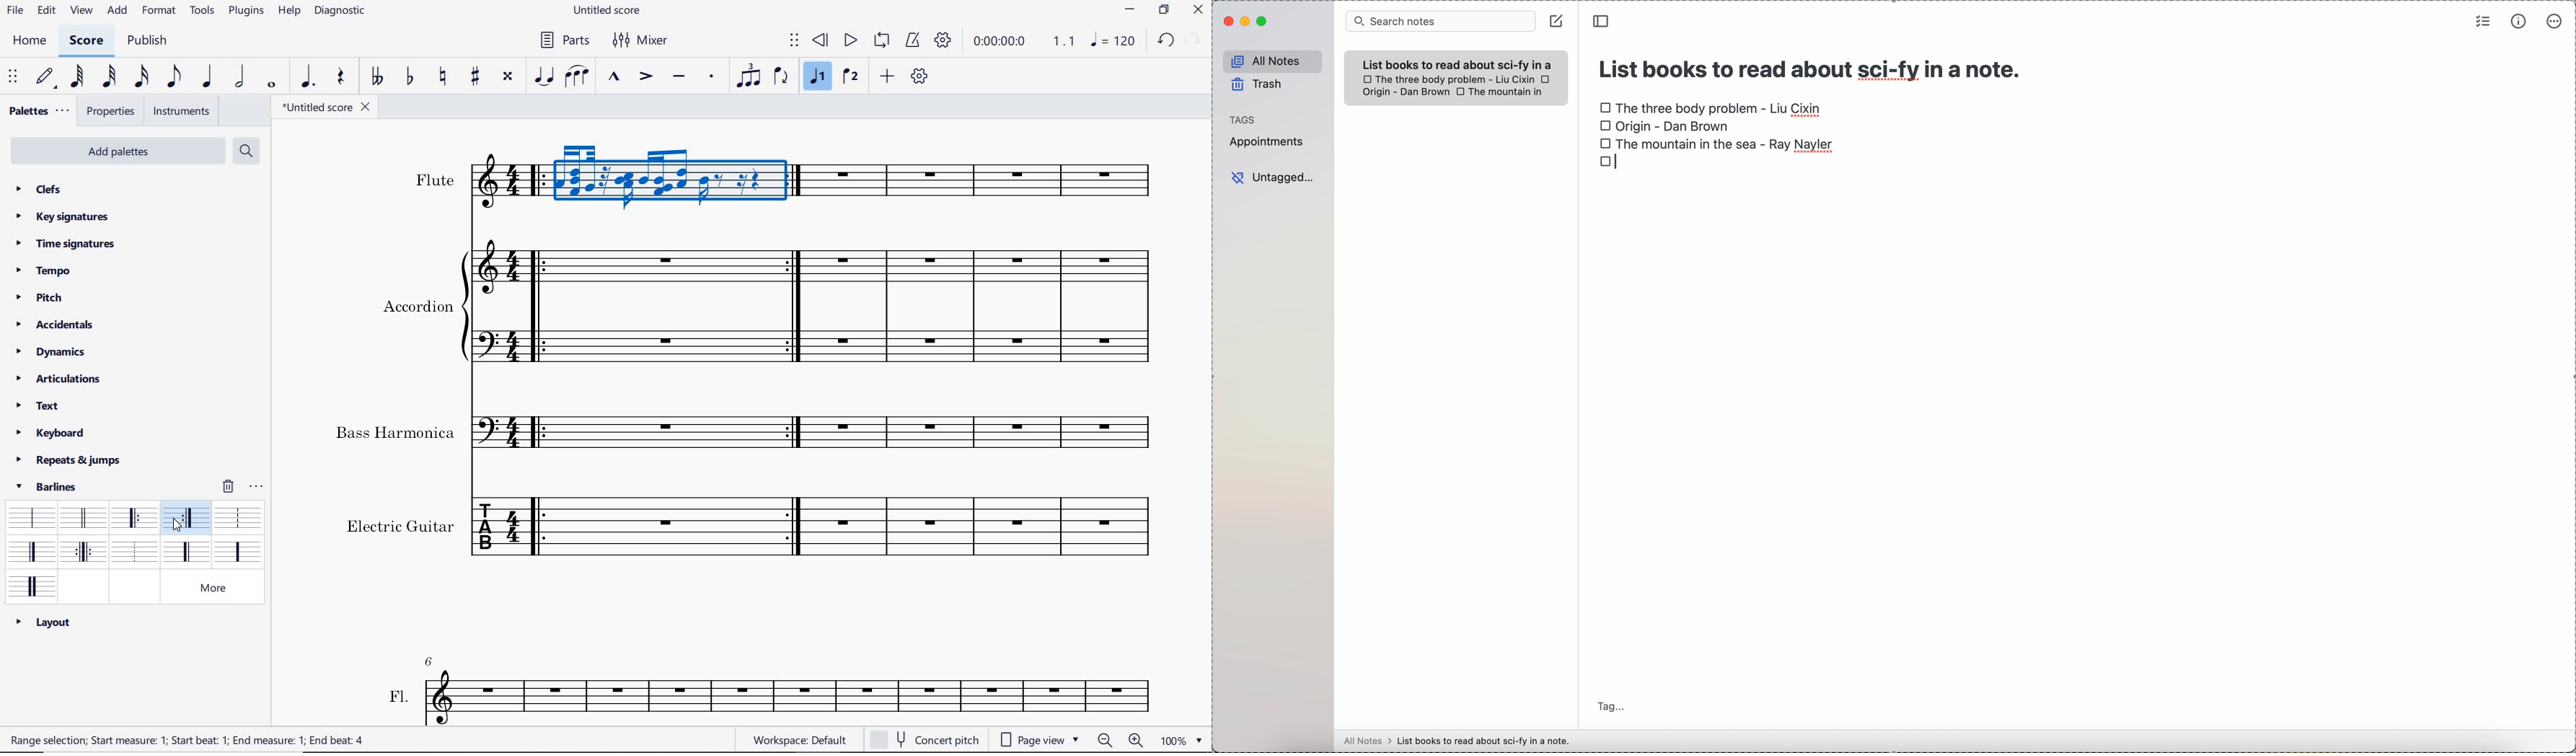  I want to click on page view, so click(1043, 738).